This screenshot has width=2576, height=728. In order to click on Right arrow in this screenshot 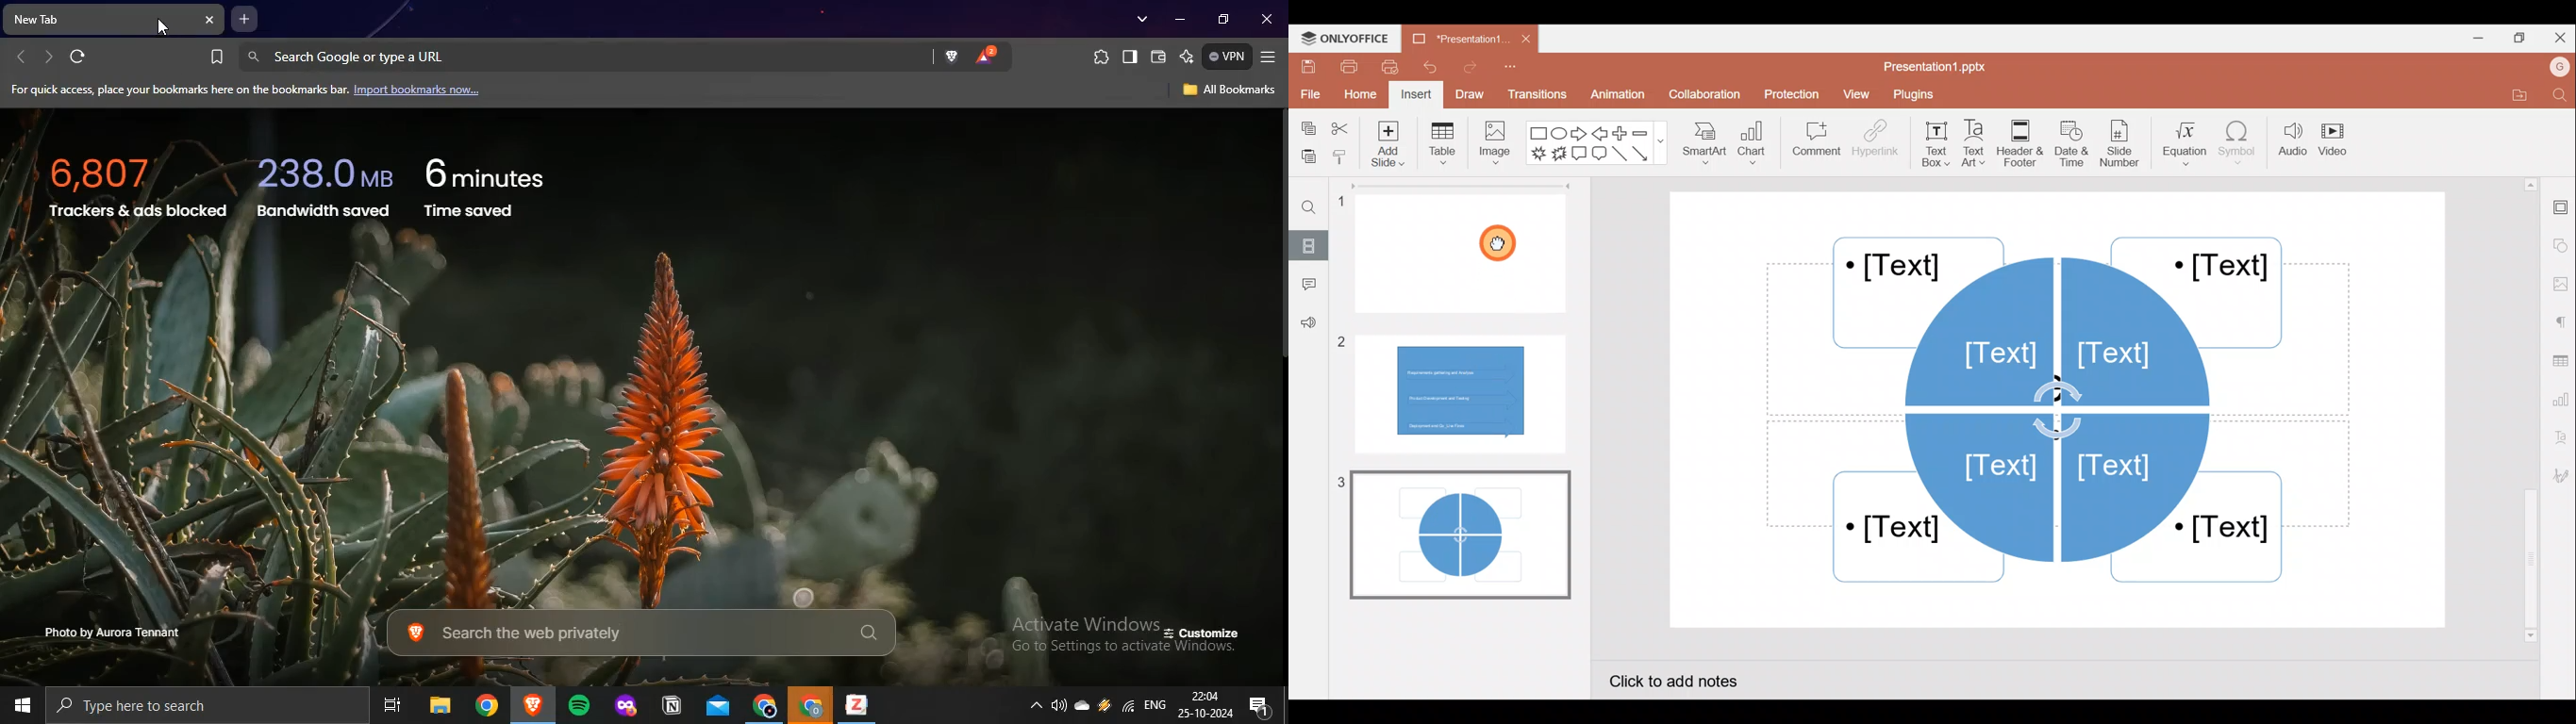, I will do `click(1580, 135)`.